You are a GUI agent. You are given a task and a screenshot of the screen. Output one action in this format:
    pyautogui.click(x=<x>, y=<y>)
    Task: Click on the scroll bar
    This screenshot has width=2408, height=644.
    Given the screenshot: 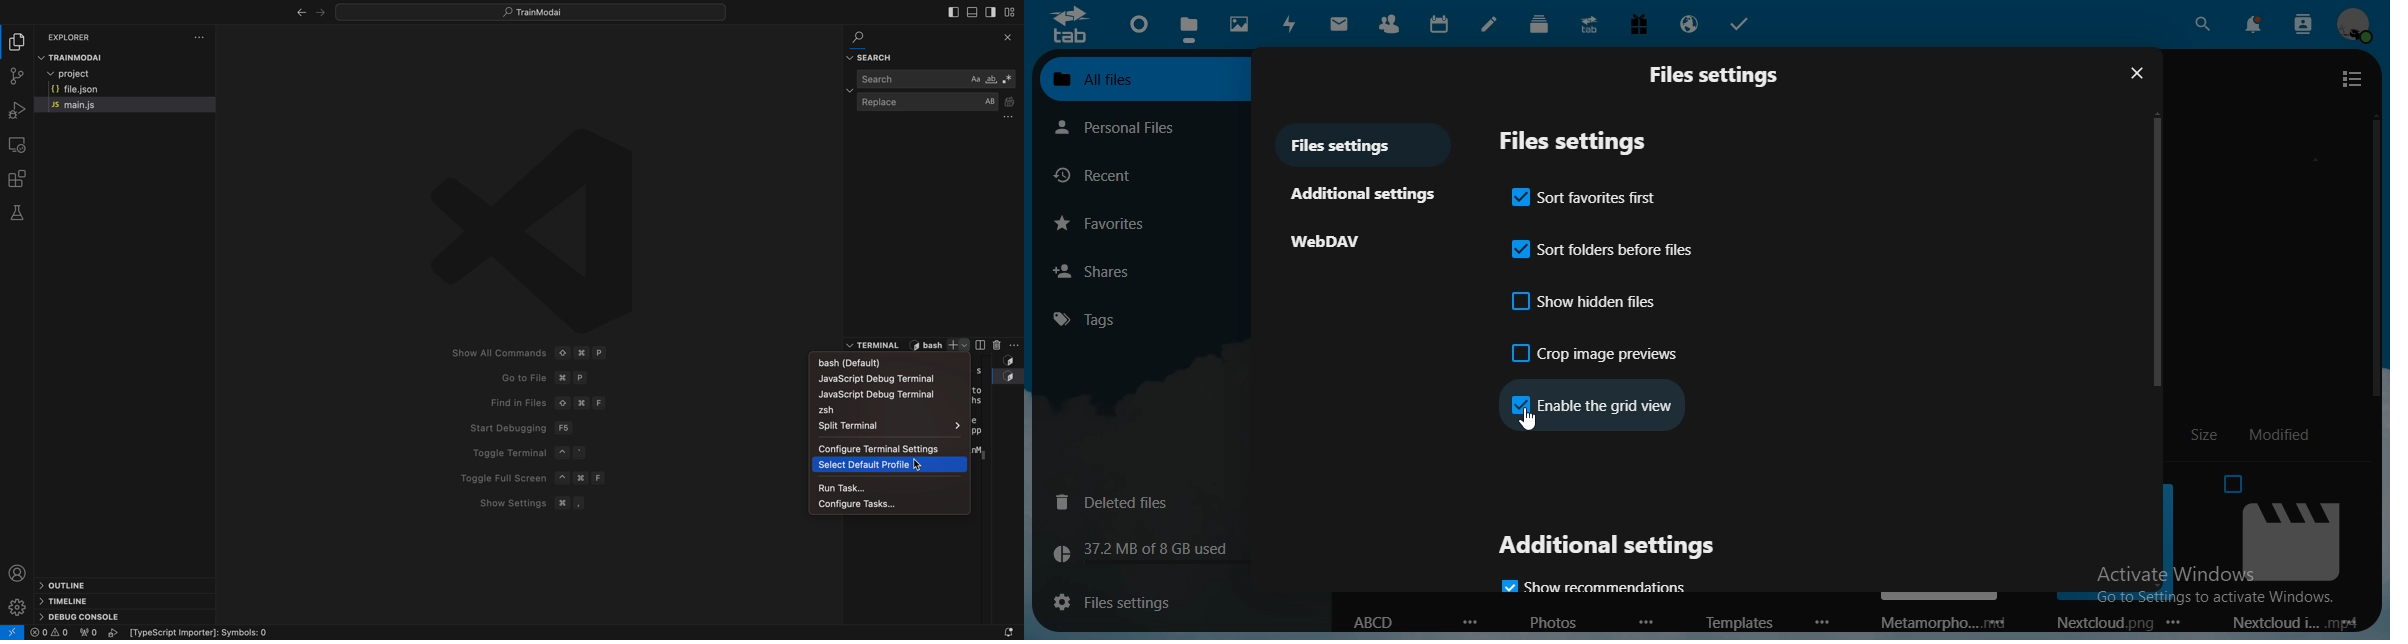 What is the action you would take?
    pyautogui.click(x=2372, y=242)
    